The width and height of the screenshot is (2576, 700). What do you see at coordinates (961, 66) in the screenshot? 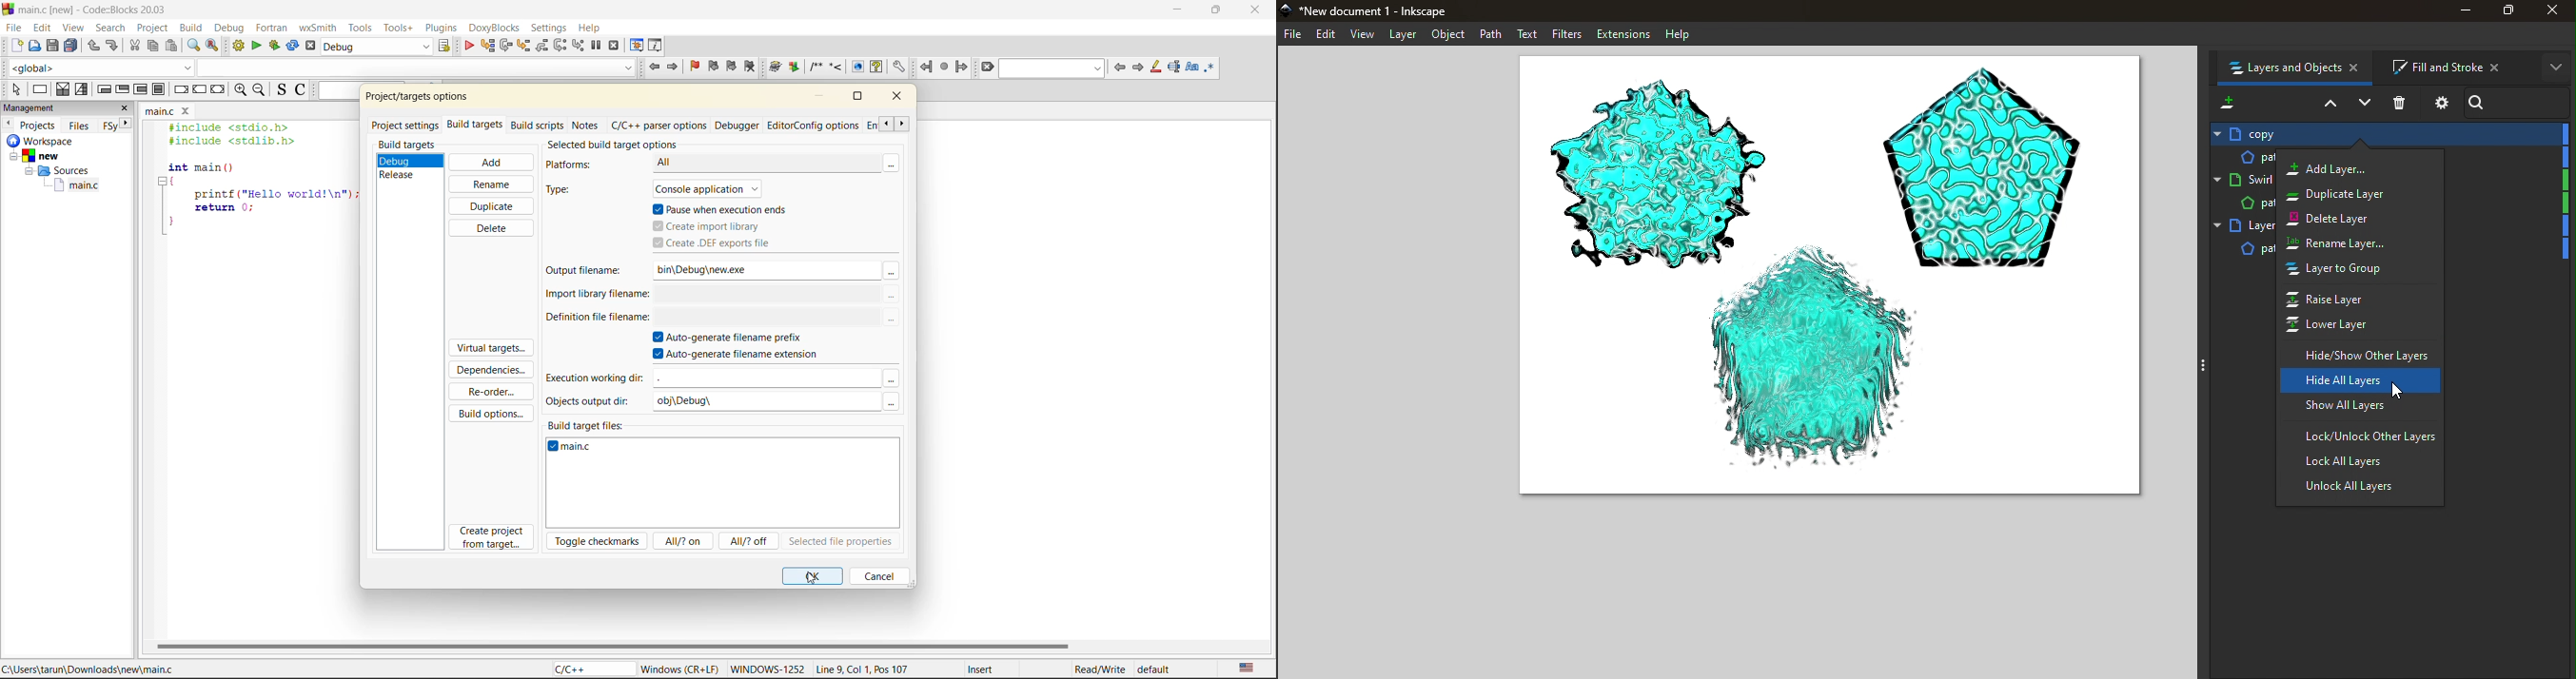
I see `jump forward` at bounding box center [961, 66].